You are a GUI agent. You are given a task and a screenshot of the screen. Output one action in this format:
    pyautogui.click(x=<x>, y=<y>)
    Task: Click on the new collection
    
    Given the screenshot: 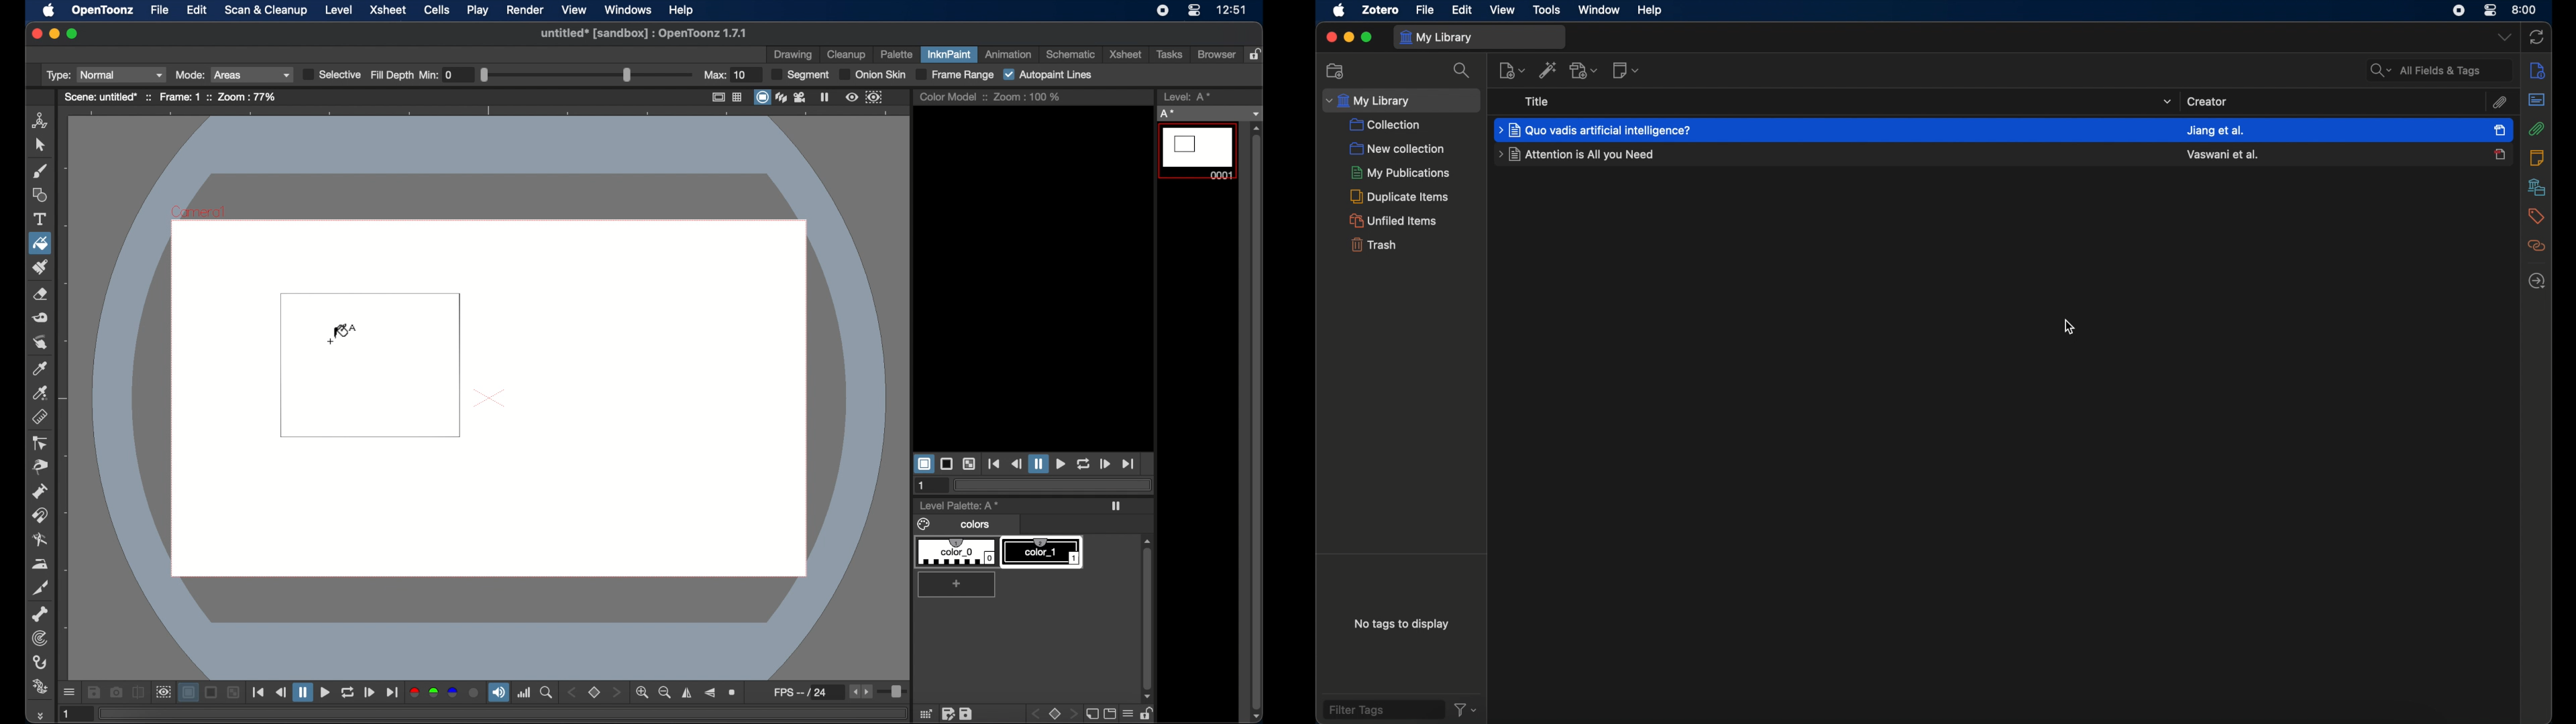 What is the action you would take?
    pyautogui.click(x=1336, y=70)
    